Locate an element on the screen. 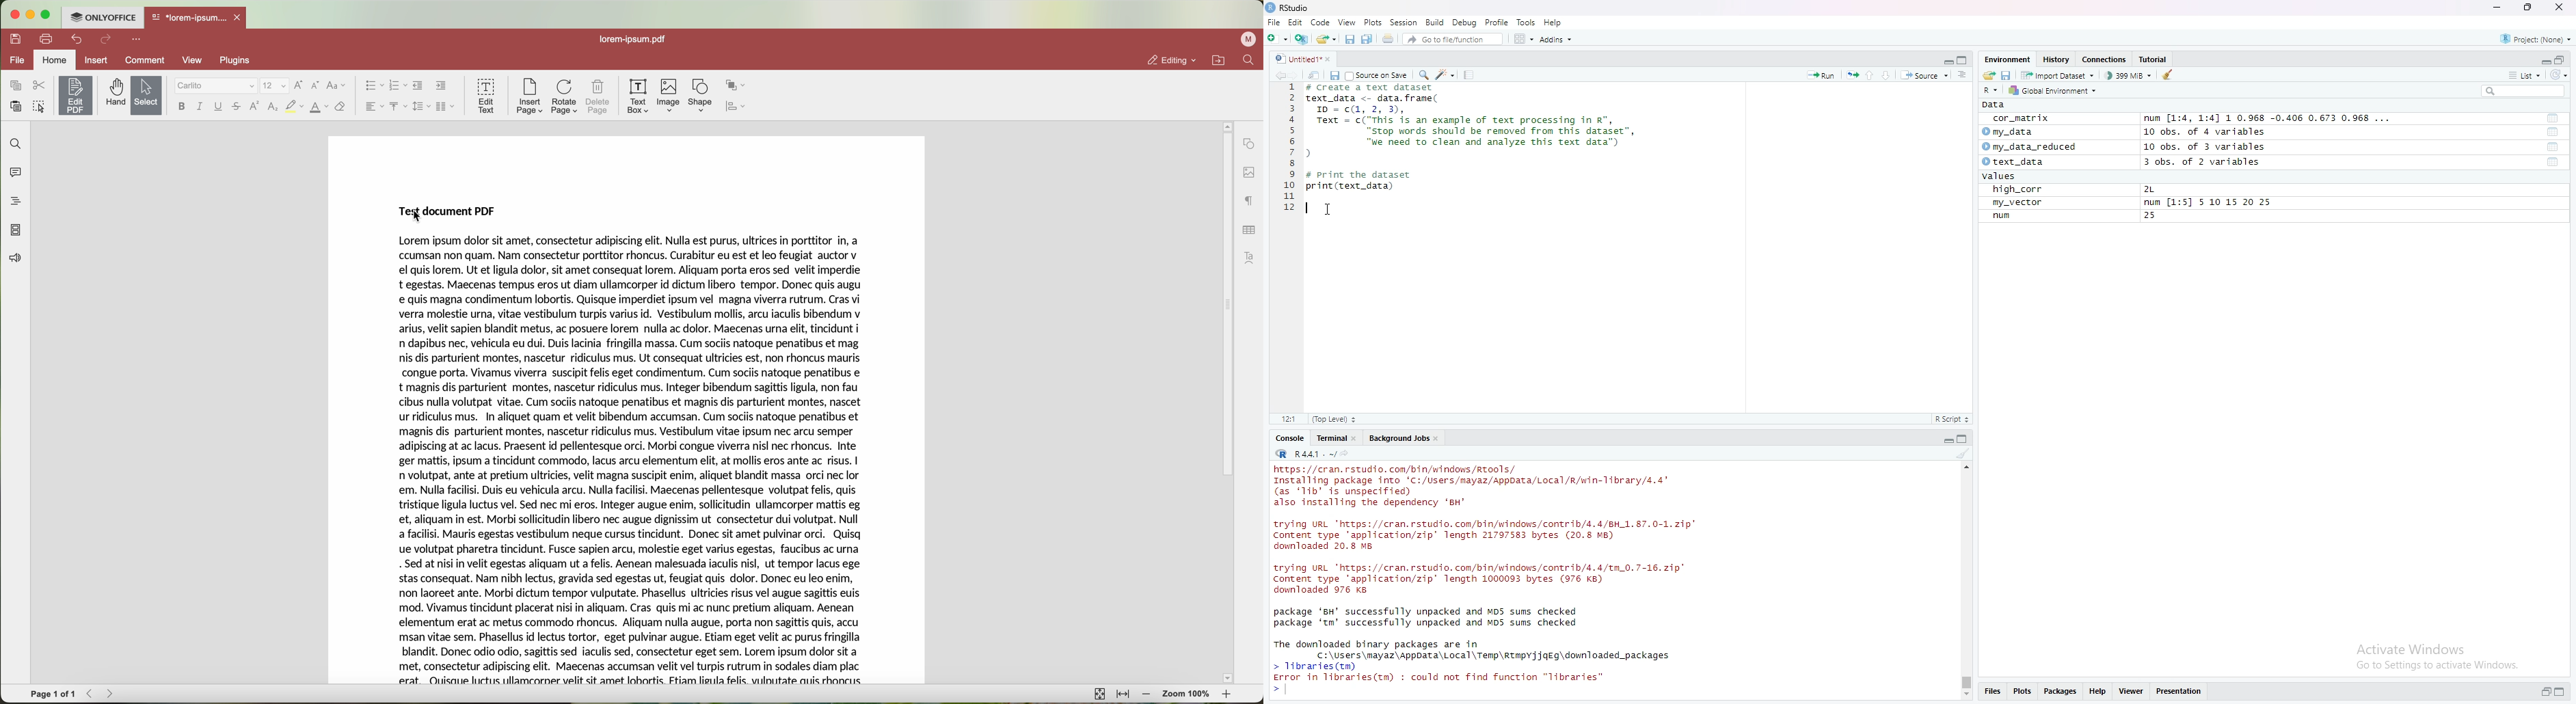  view the current working directory is located at coordinates (1347, 455).